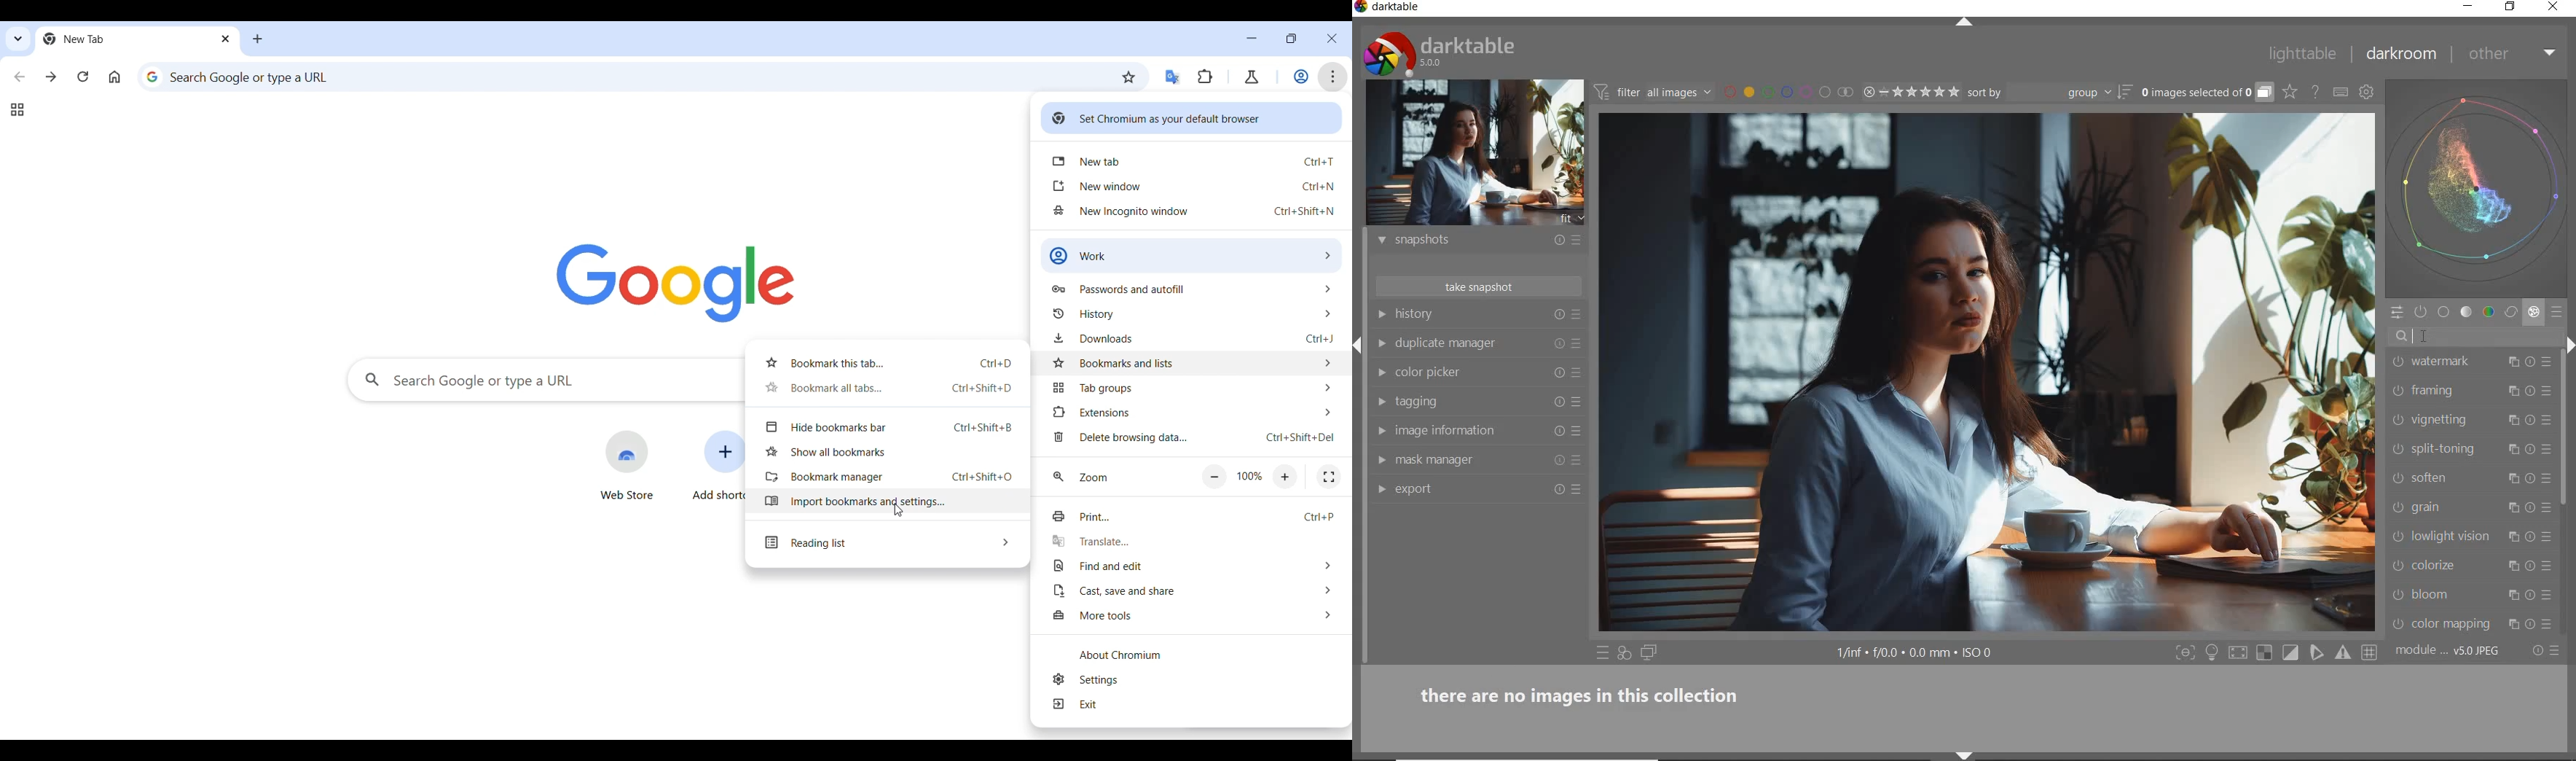 This screenshot has height=784, width=2576. What do you see at coordinates (1916, 654) in the screenshot?
I see `display information` at bounding box center [1916, 654].